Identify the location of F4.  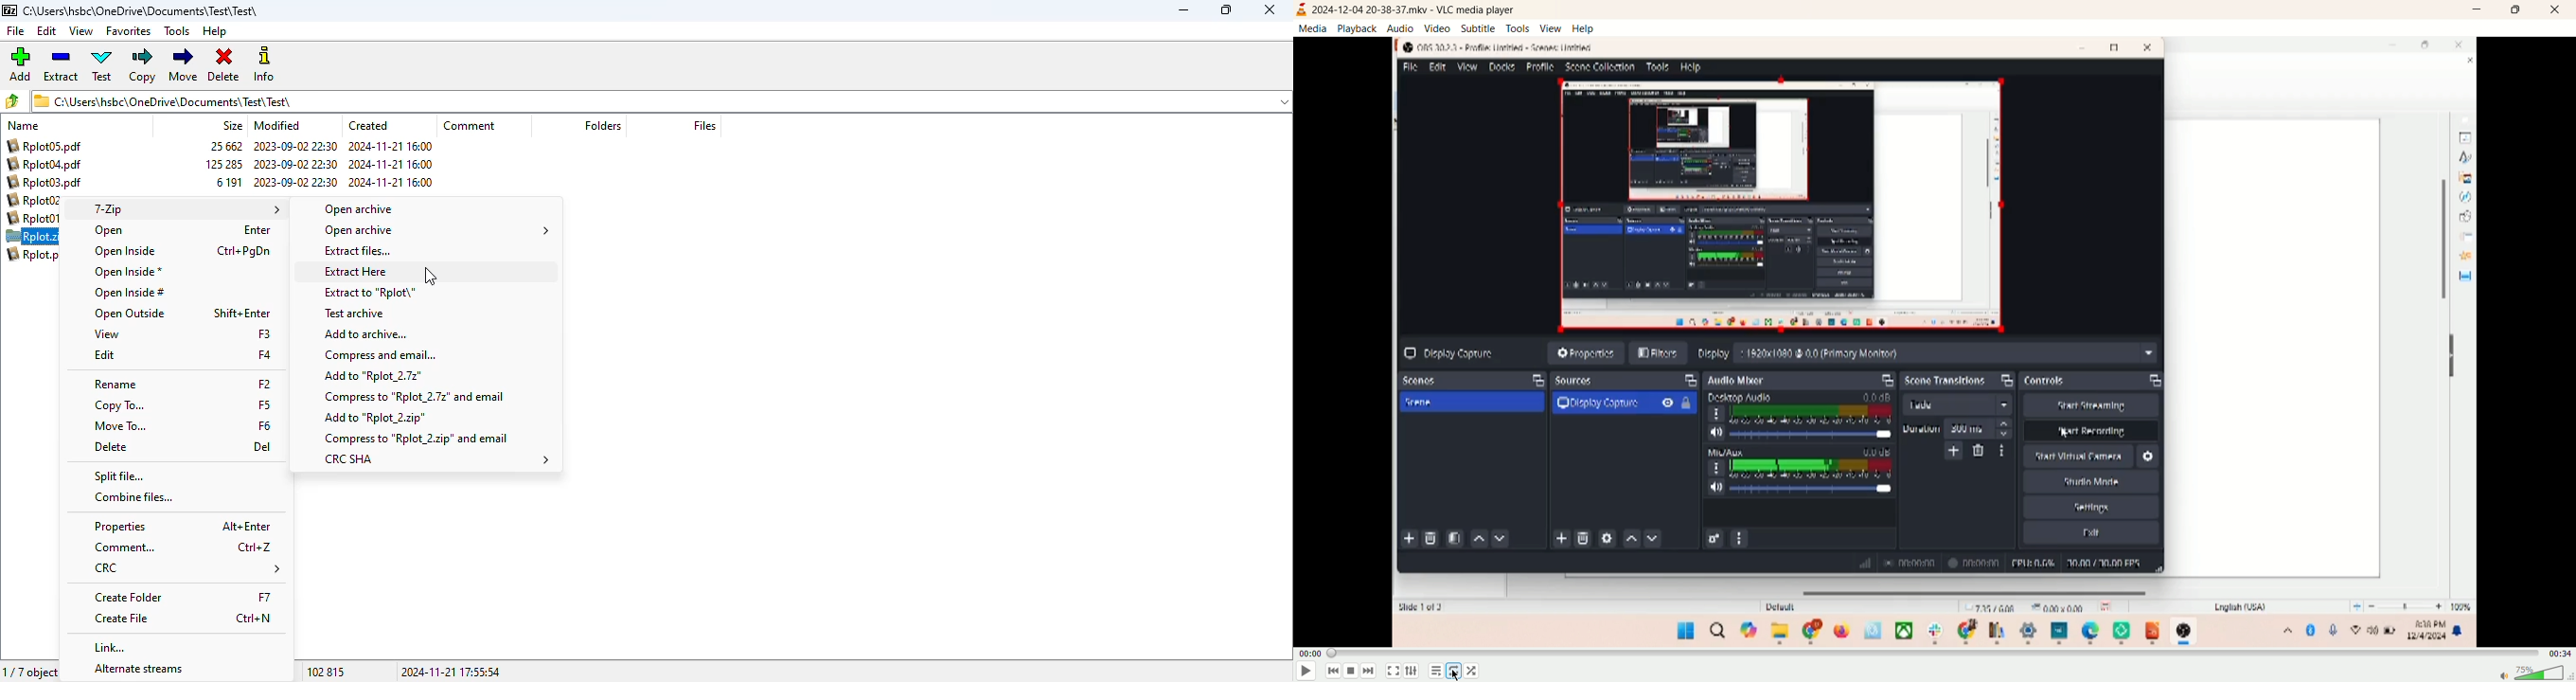
(265, 354).